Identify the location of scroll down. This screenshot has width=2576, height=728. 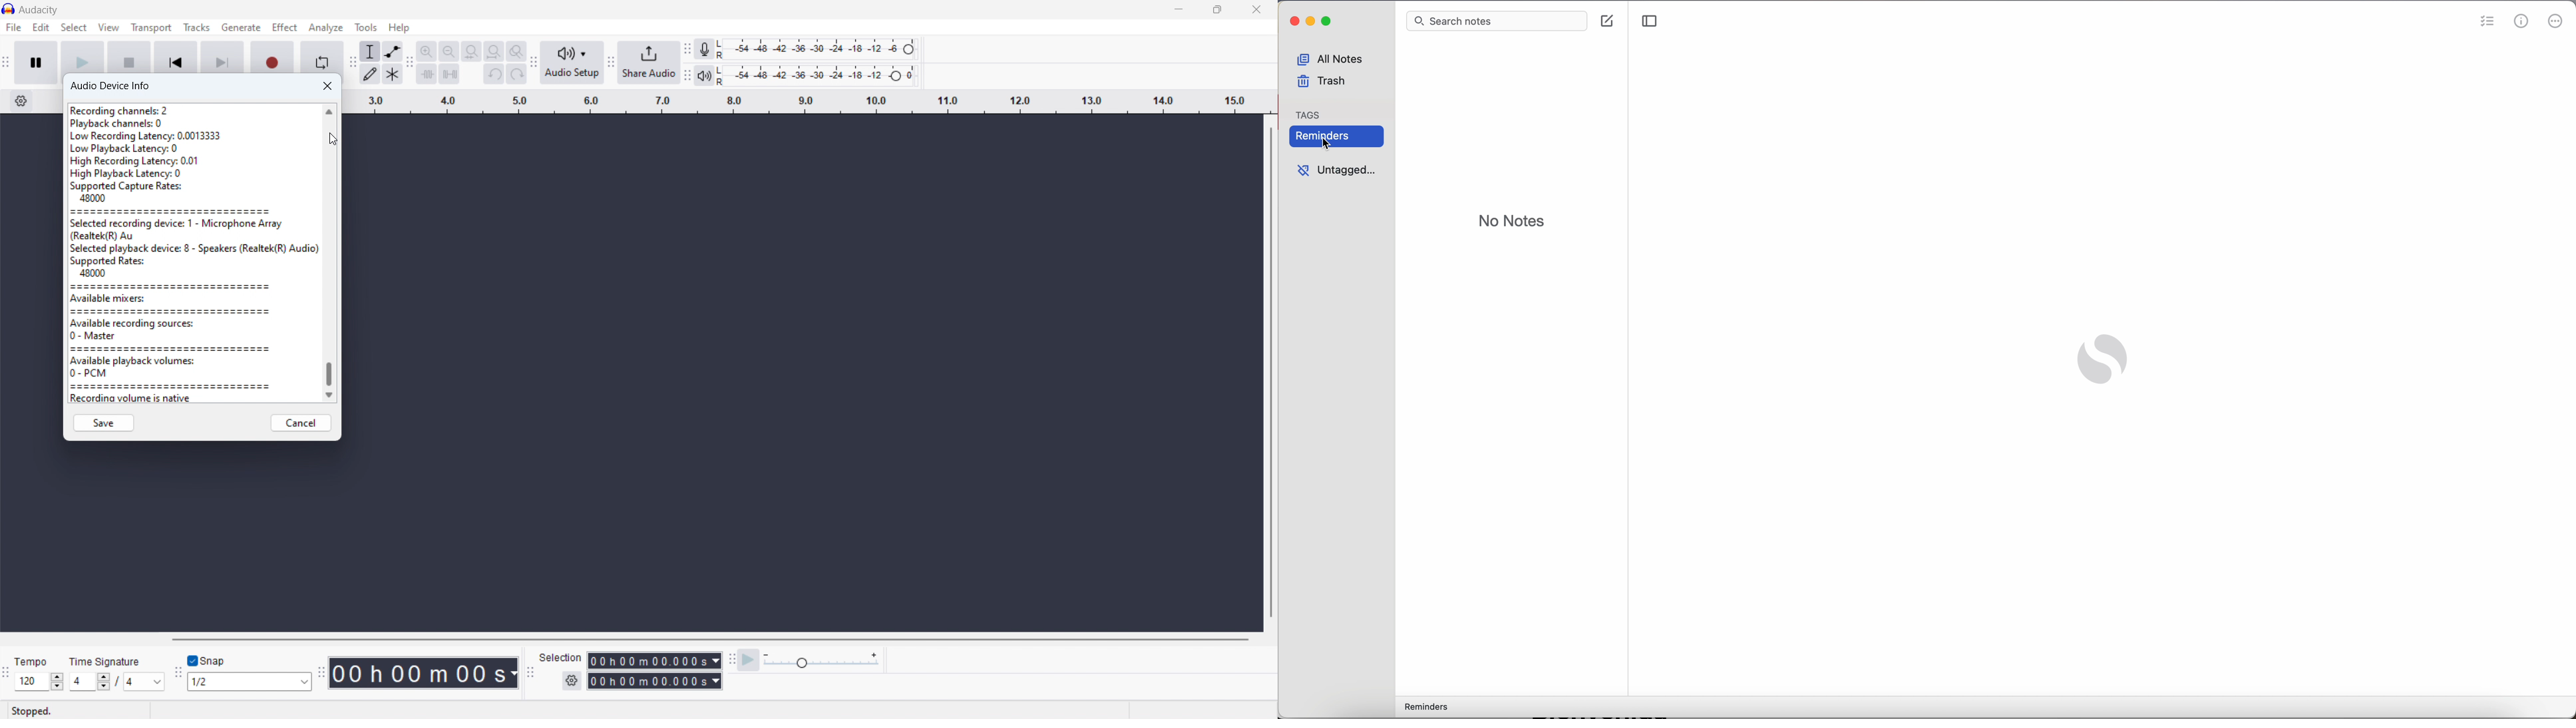
(329, 395).